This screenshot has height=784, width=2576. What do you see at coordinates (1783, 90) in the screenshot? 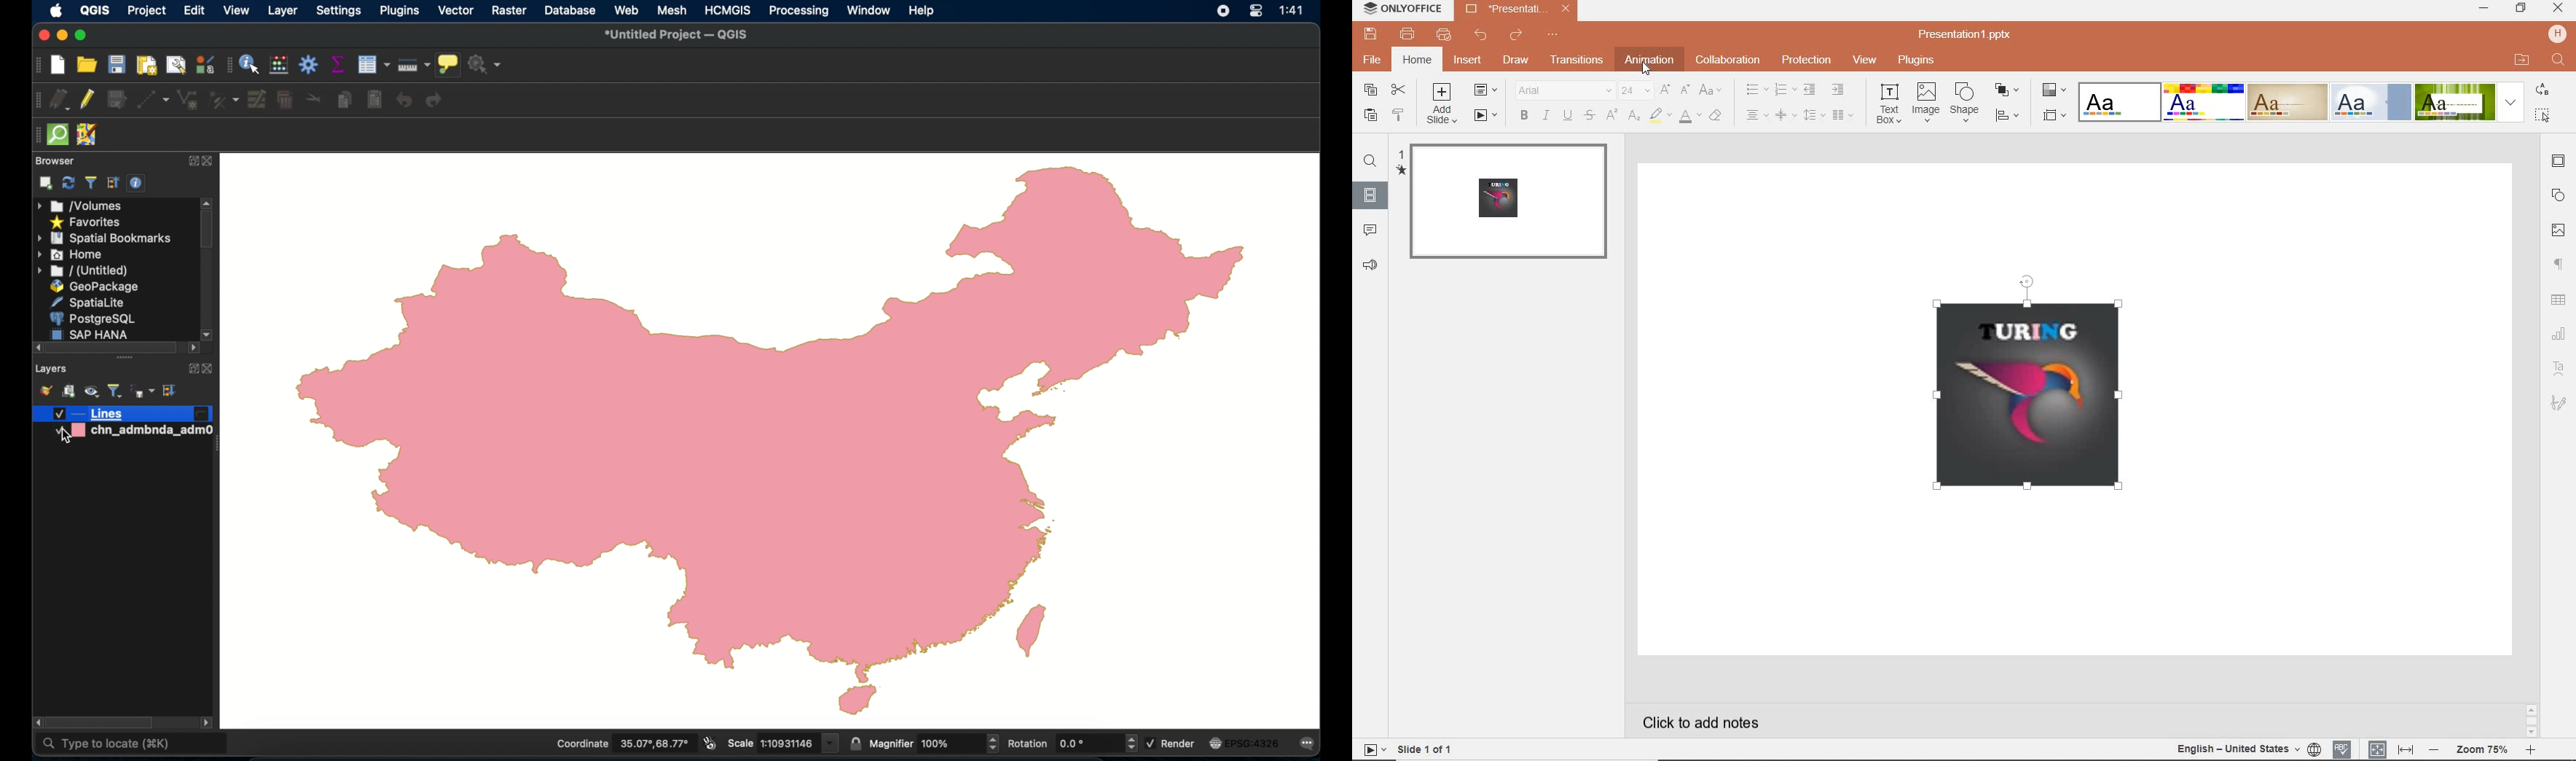
I see `numbering` at bounding box center [1783, 90].